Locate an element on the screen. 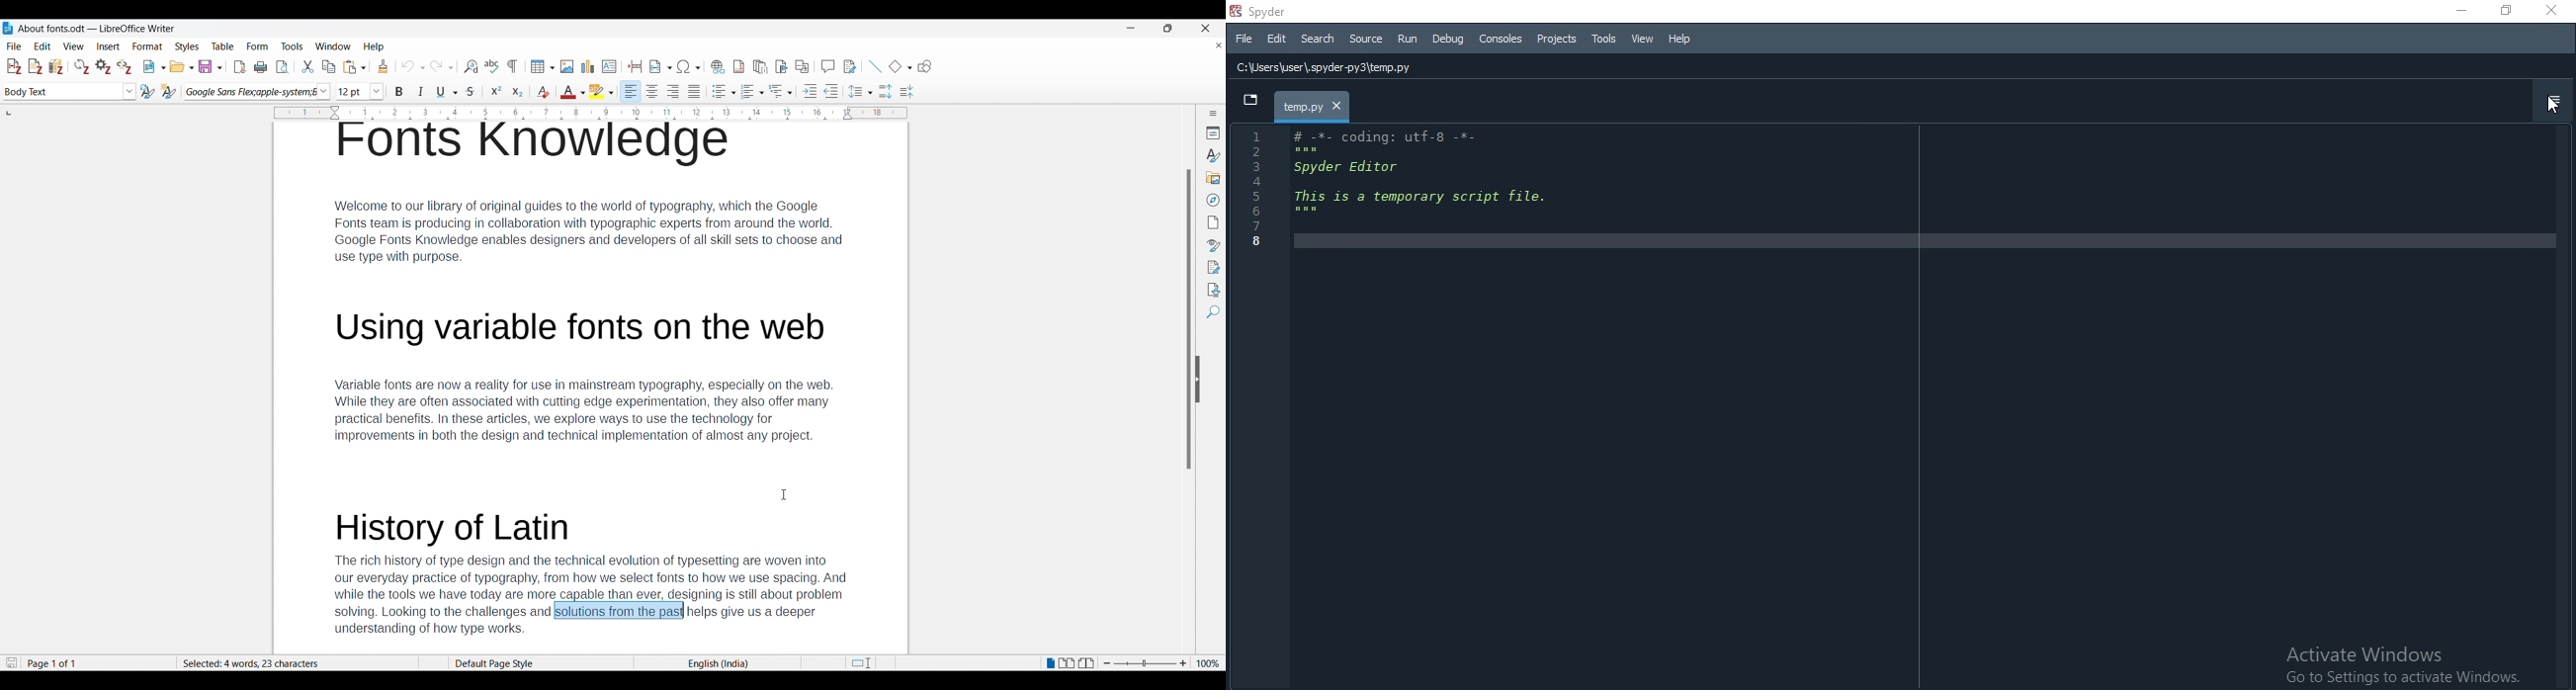 The height and width of the screenshot is (700, 2576). Restore is located at coordinates (2508, 11).